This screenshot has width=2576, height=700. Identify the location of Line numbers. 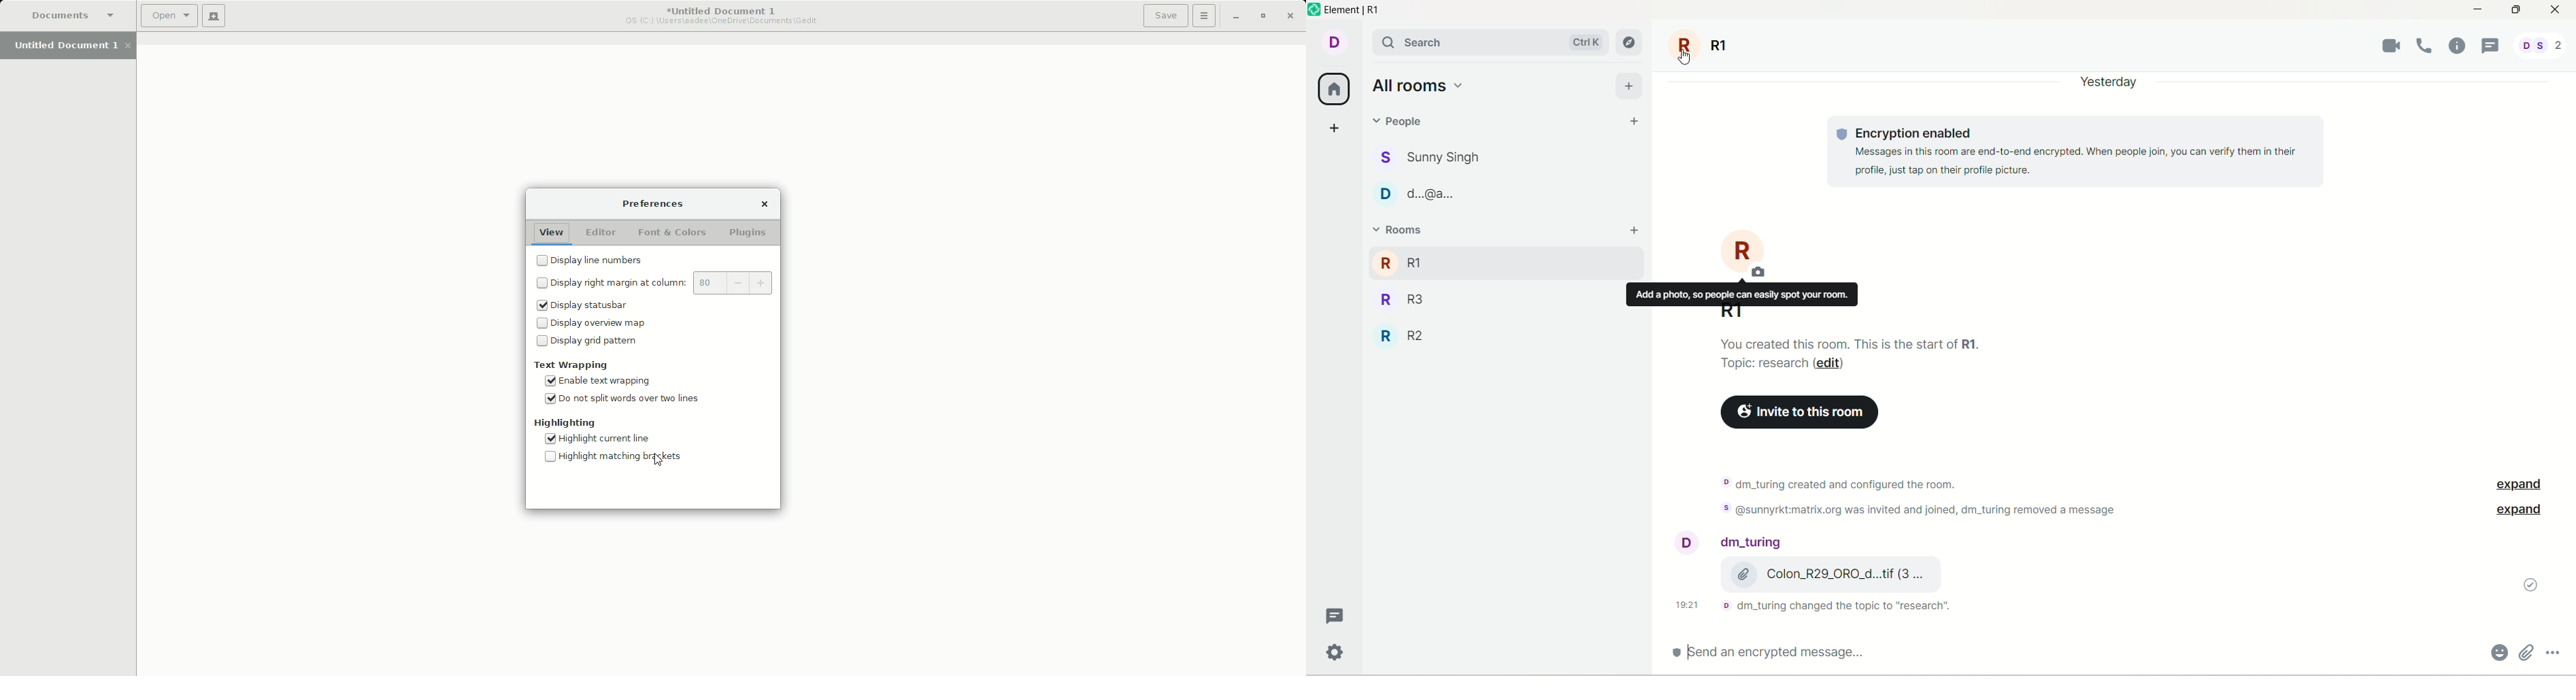
(594, 260).